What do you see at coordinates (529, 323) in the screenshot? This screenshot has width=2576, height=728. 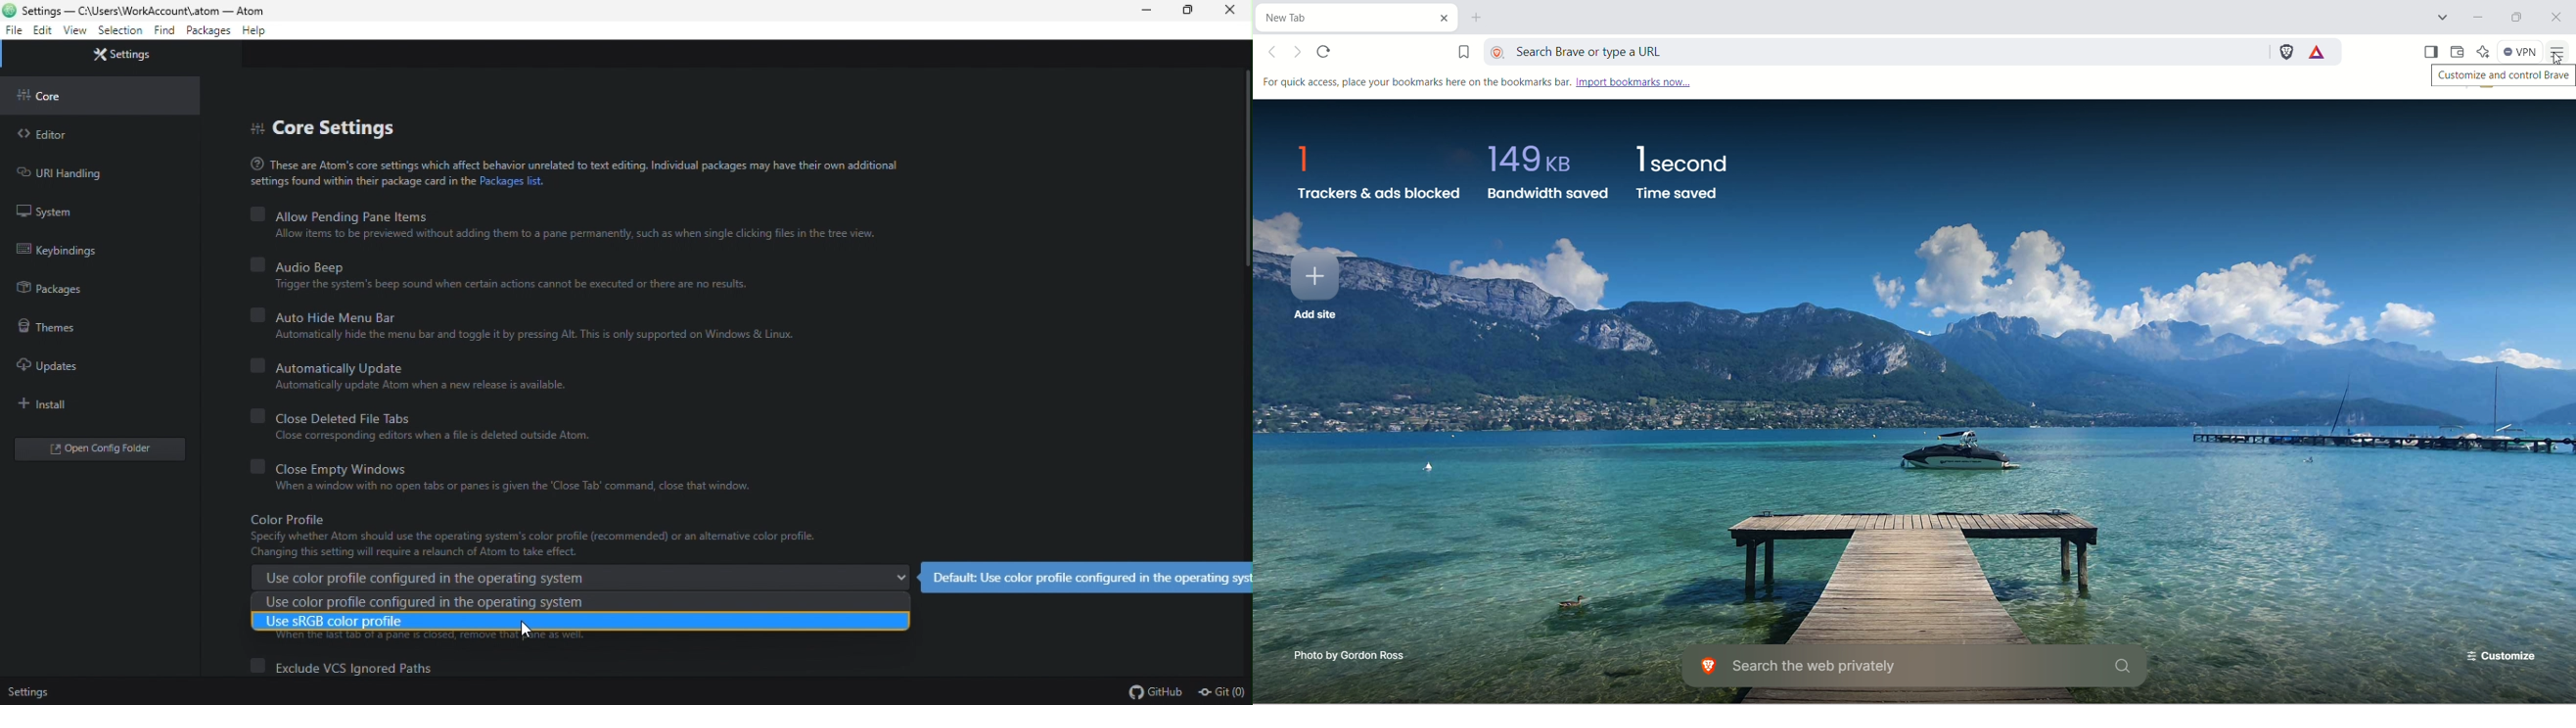 I see `auto hide menu bar` at bounding box center [529, 323].